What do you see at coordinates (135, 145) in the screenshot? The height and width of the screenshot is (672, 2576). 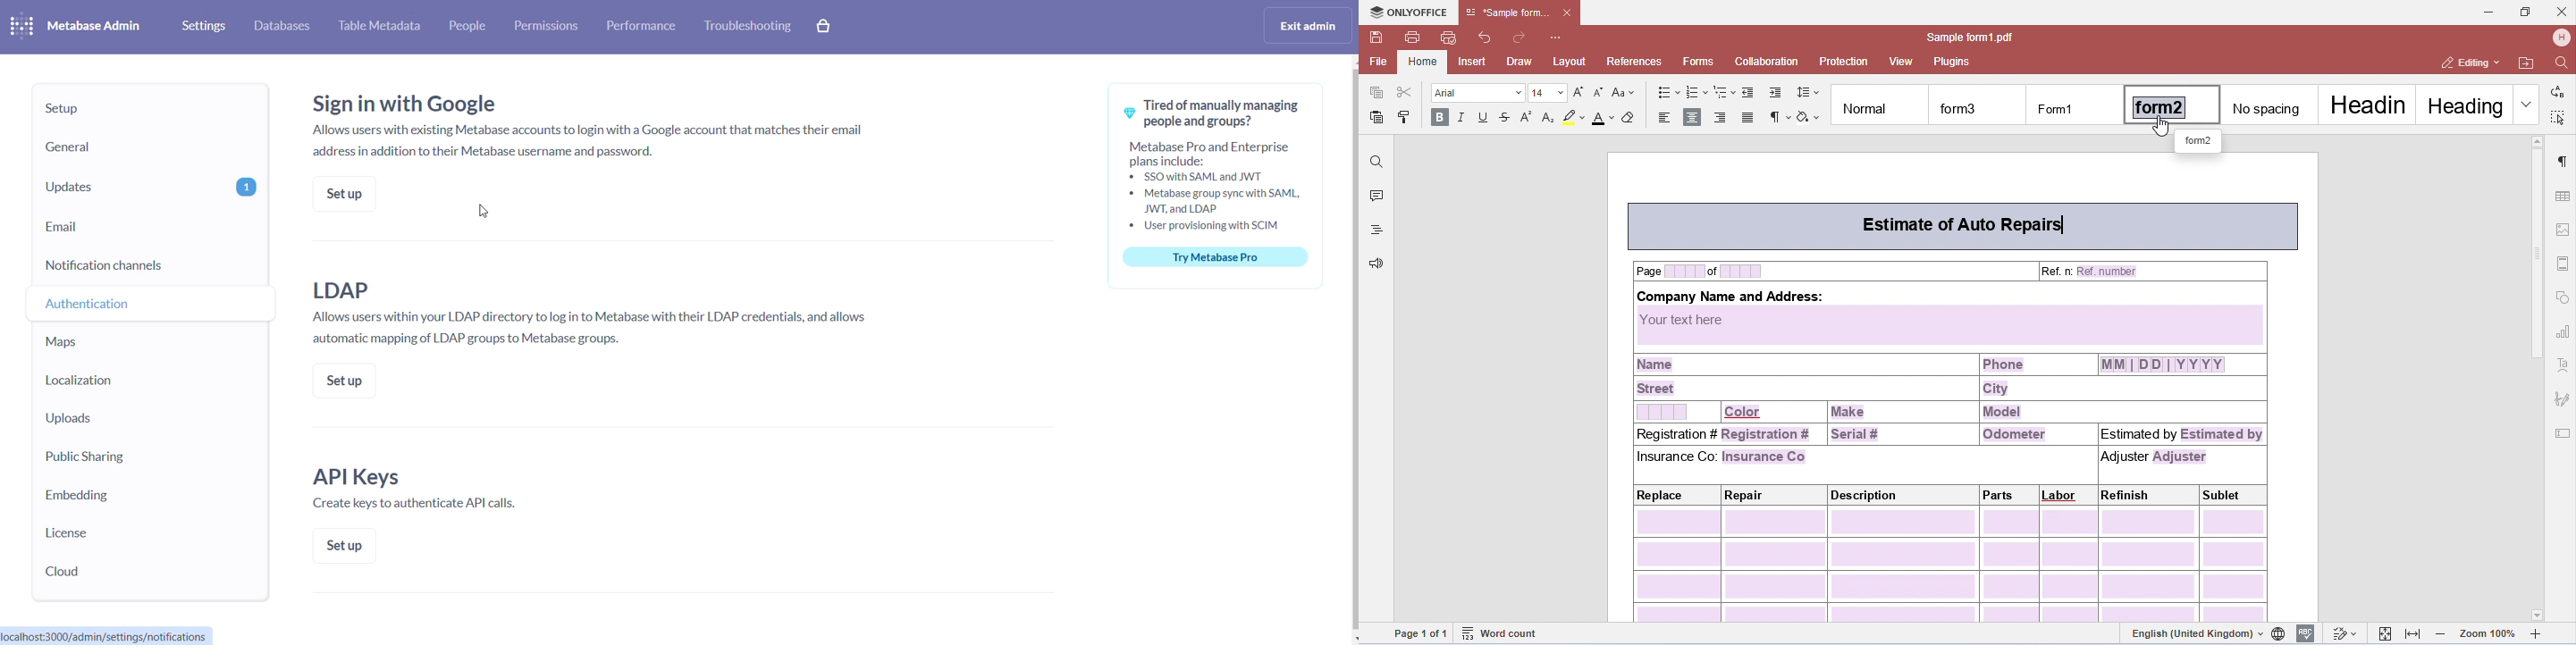 I see `general` at bounding box center [135, 145].